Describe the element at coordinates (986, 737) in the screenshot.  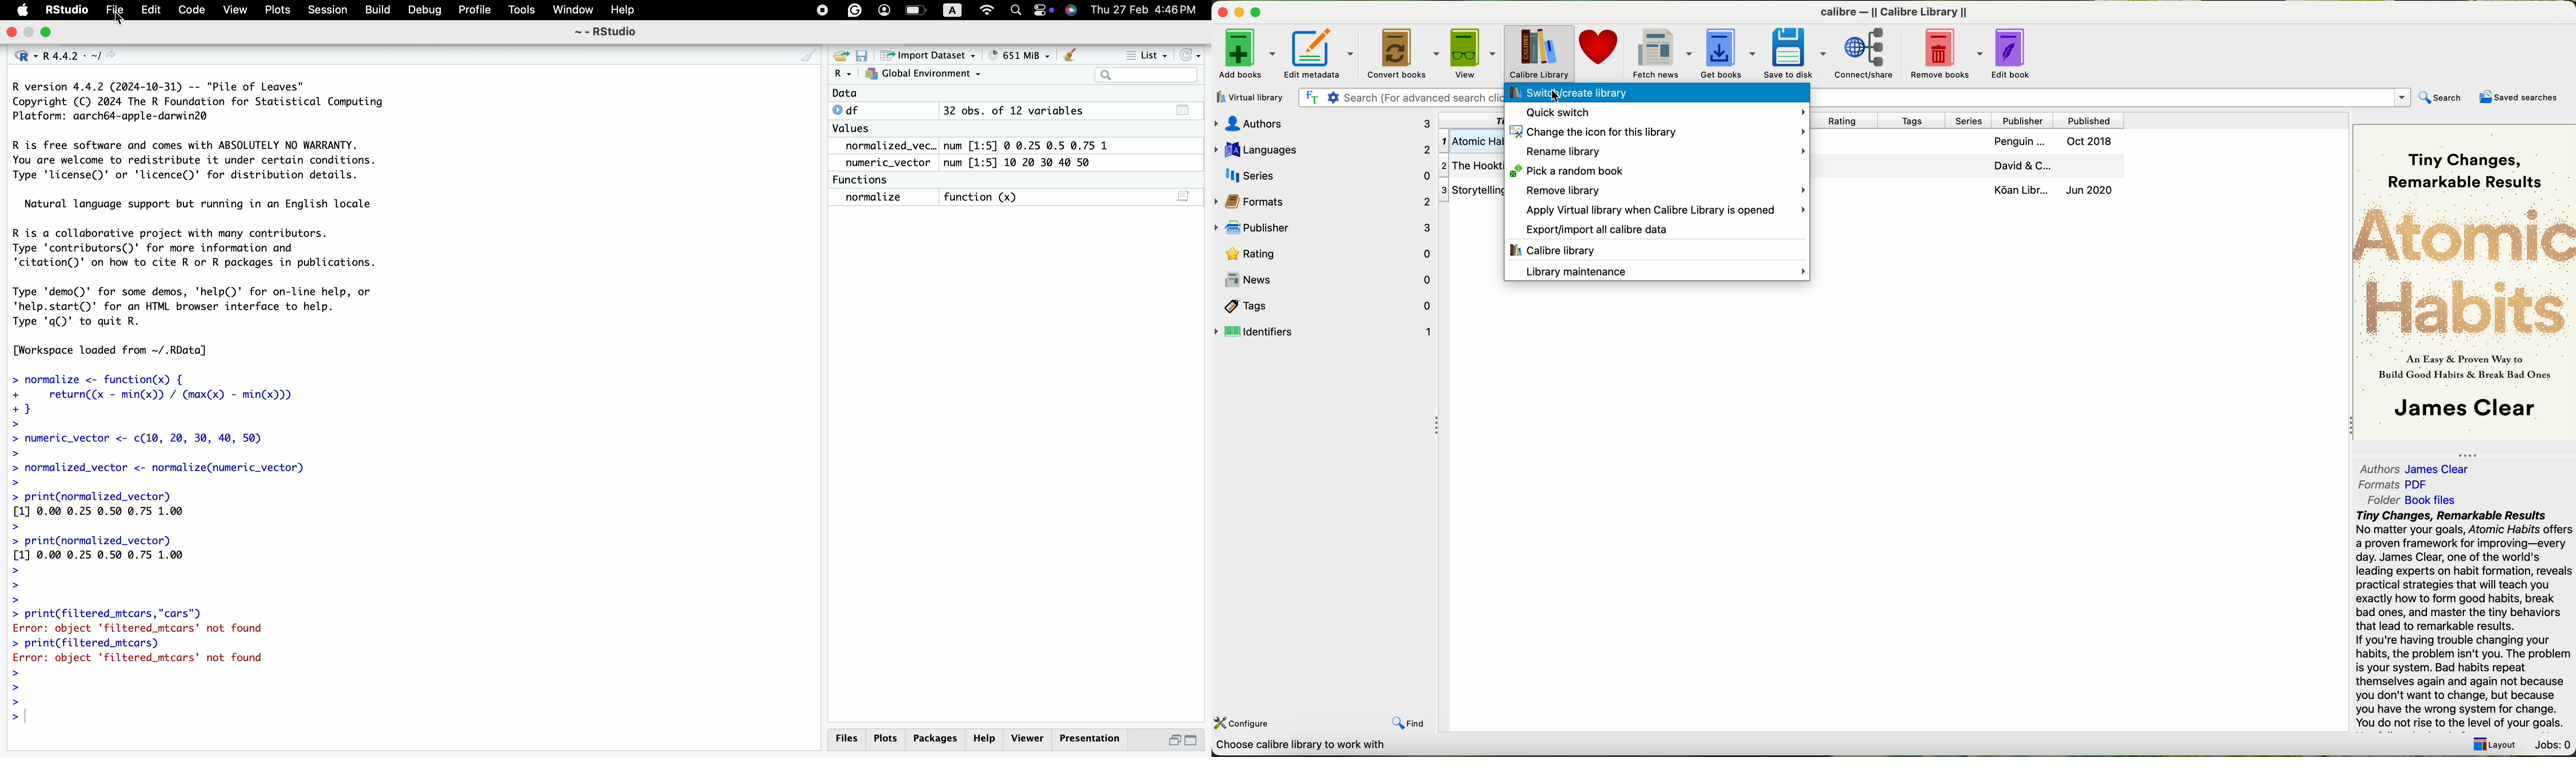
I see `Help` at that location.